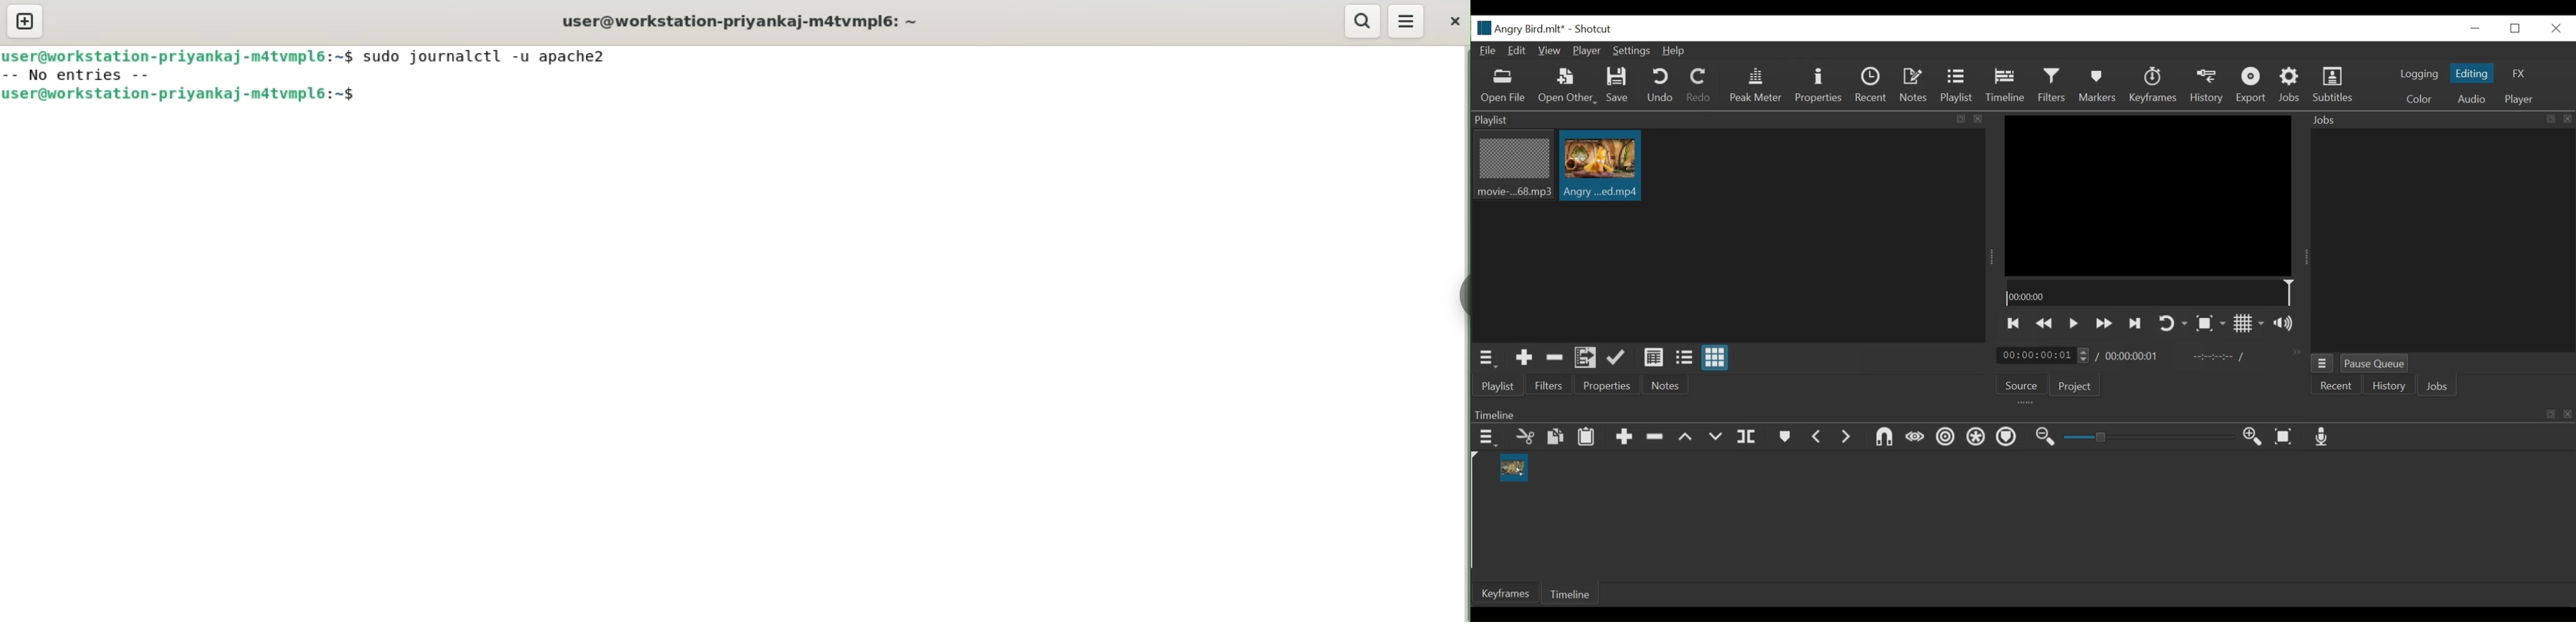 The image size is (2576, 644). Describe the element at coordinates (1915, 85) in the screenshot. I see `Notes` at that location.